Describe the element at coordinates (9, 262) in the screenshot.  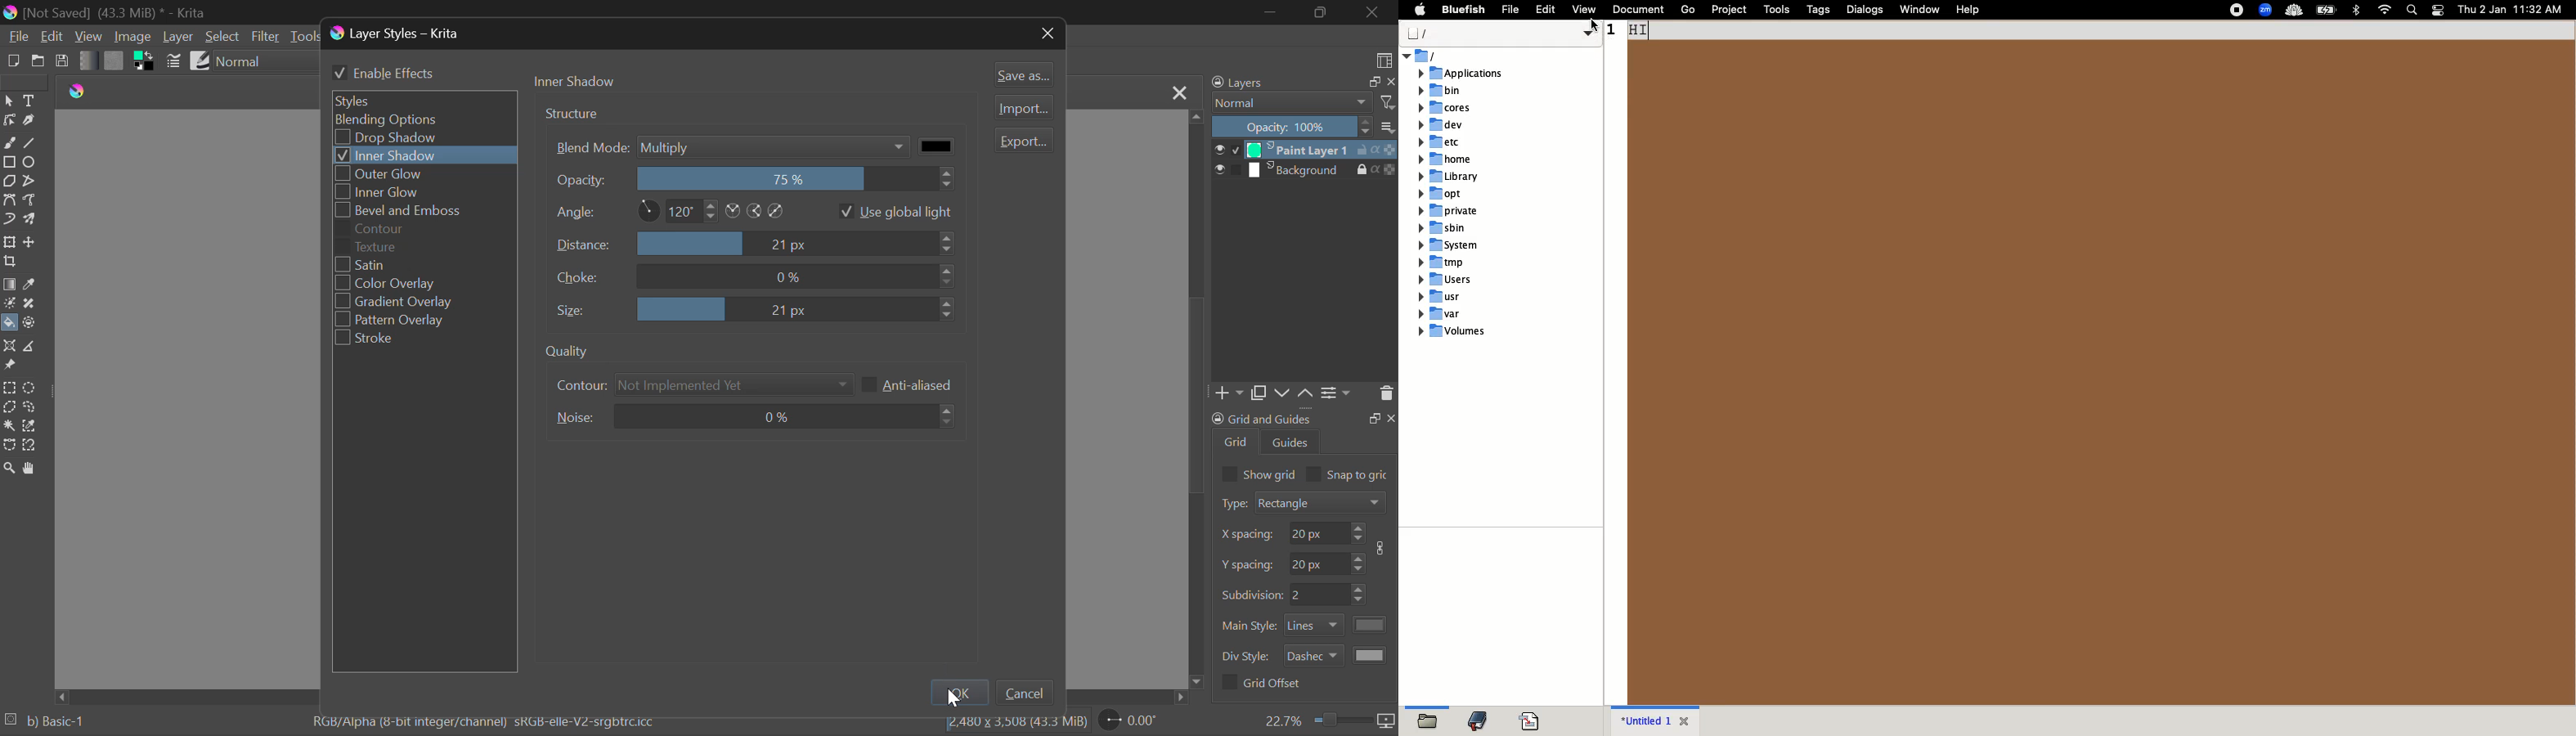
I see `Crop` at that location.